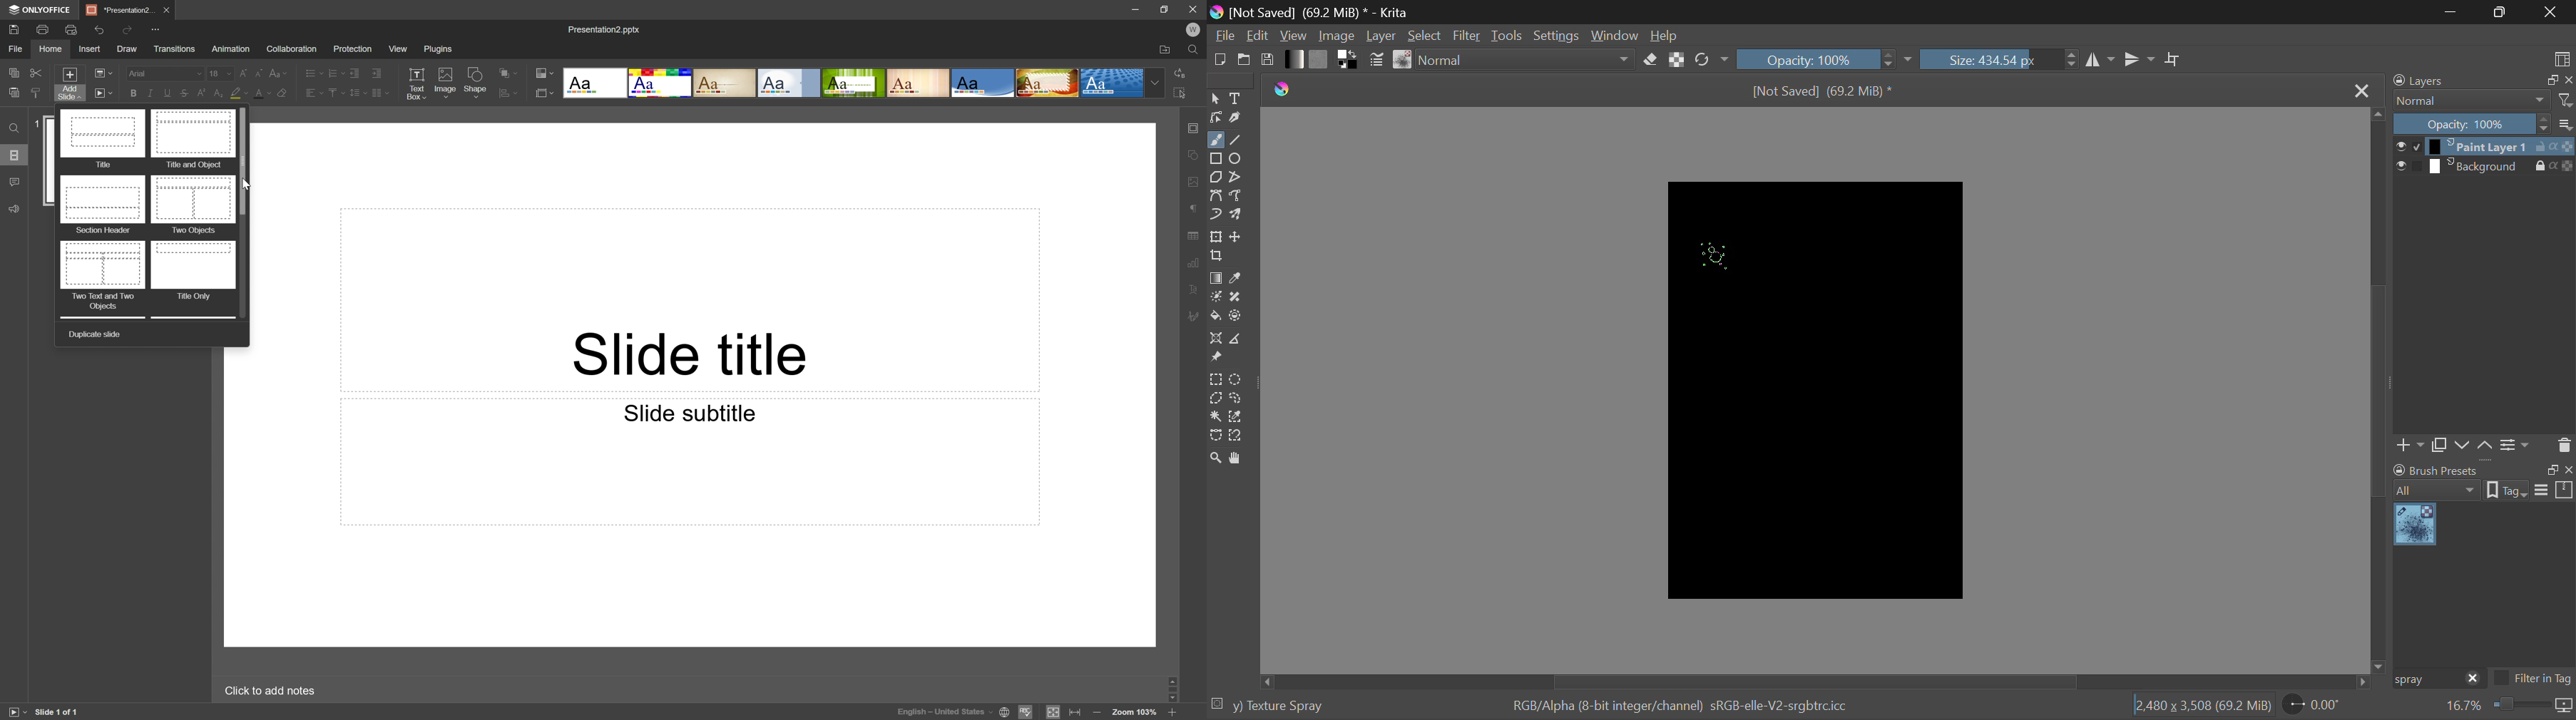 The height and width of the screenshot is (728, 2576). Describe the element at coordinates (125, 47) in the screenshot. I see `Draw` at that location.